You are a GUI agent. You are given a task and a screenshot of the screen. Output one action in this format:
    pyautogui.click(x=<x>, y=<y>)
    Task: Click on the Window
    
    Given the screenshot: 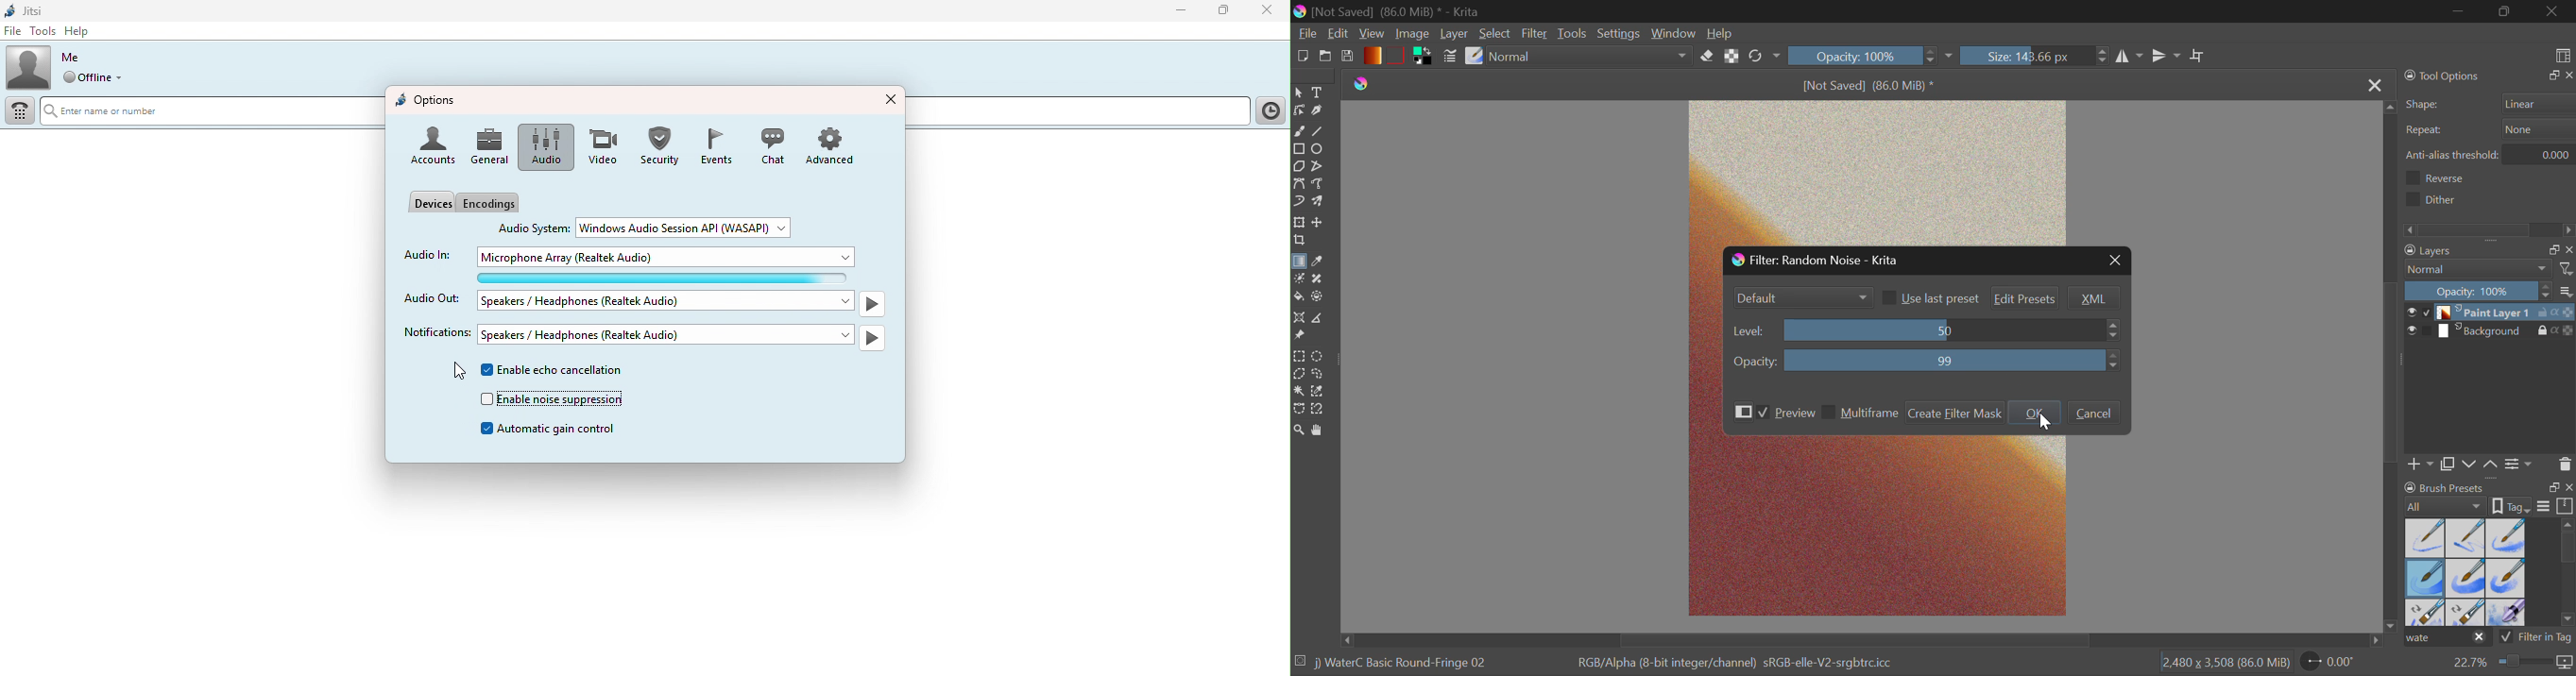 What is the action you would take?
    pyautogui.click(x=1673, y=31)
    